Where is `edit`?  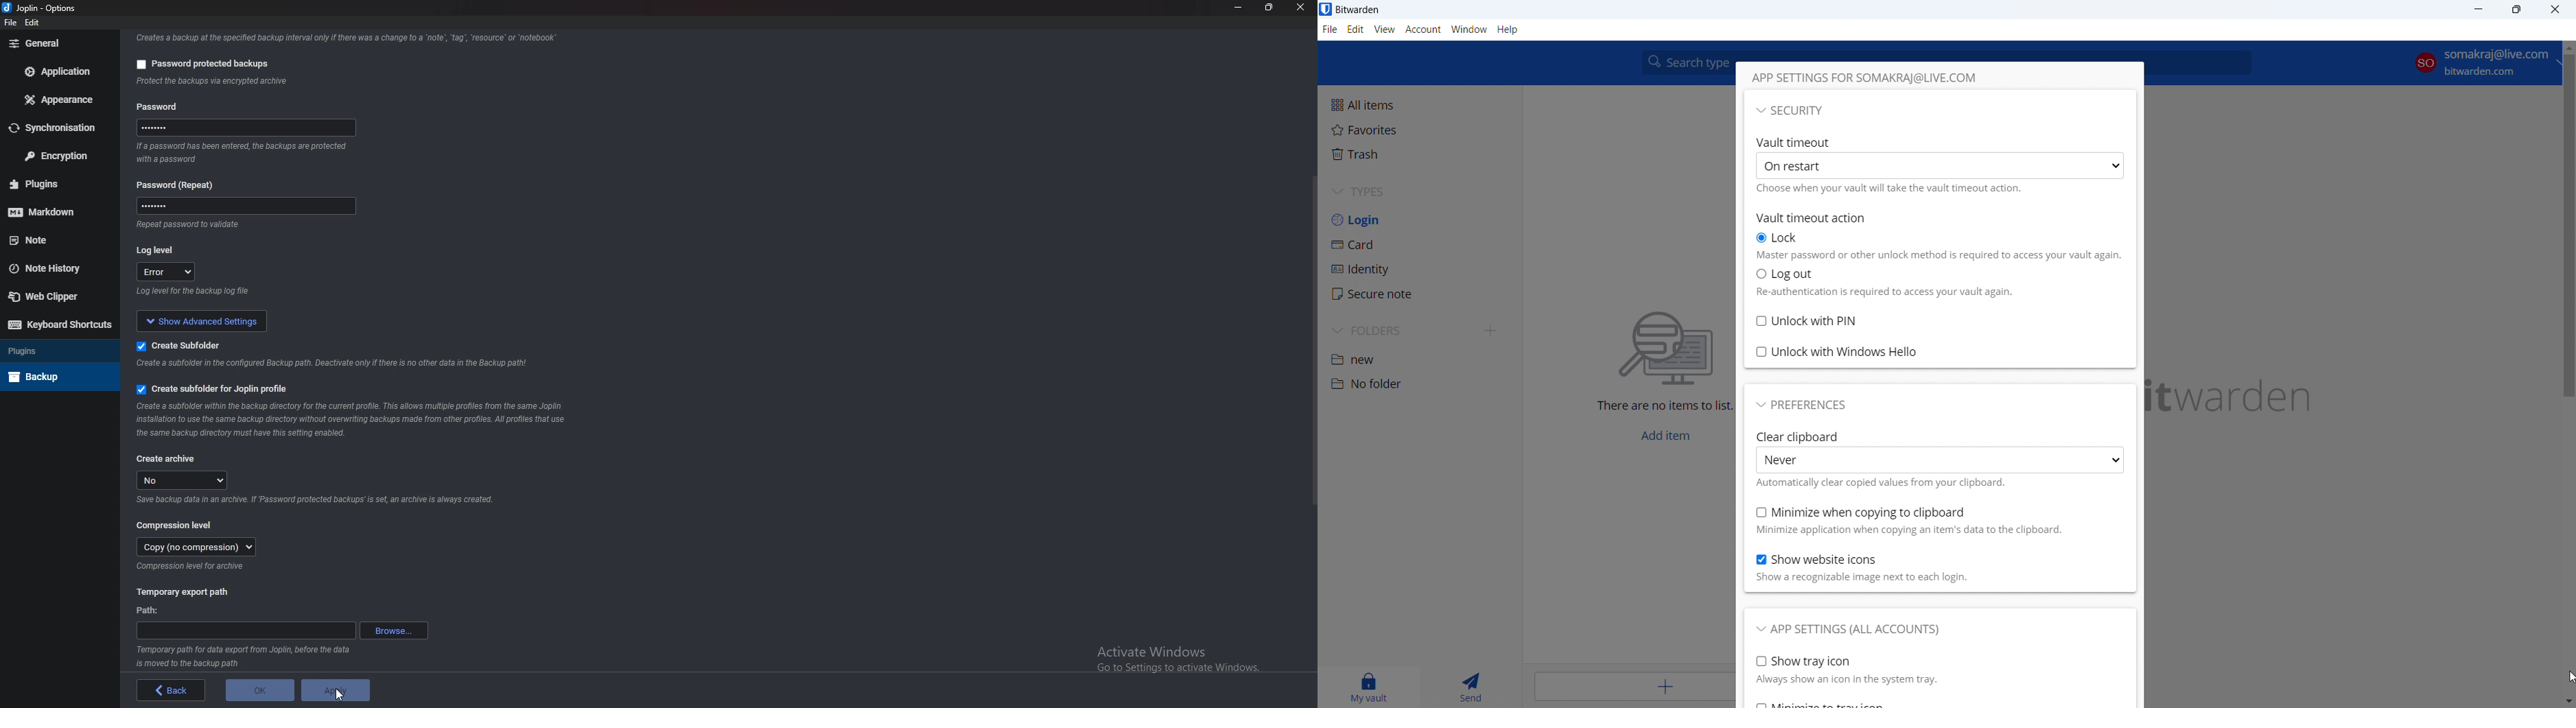 edit is located at coordinates (1356, 30).